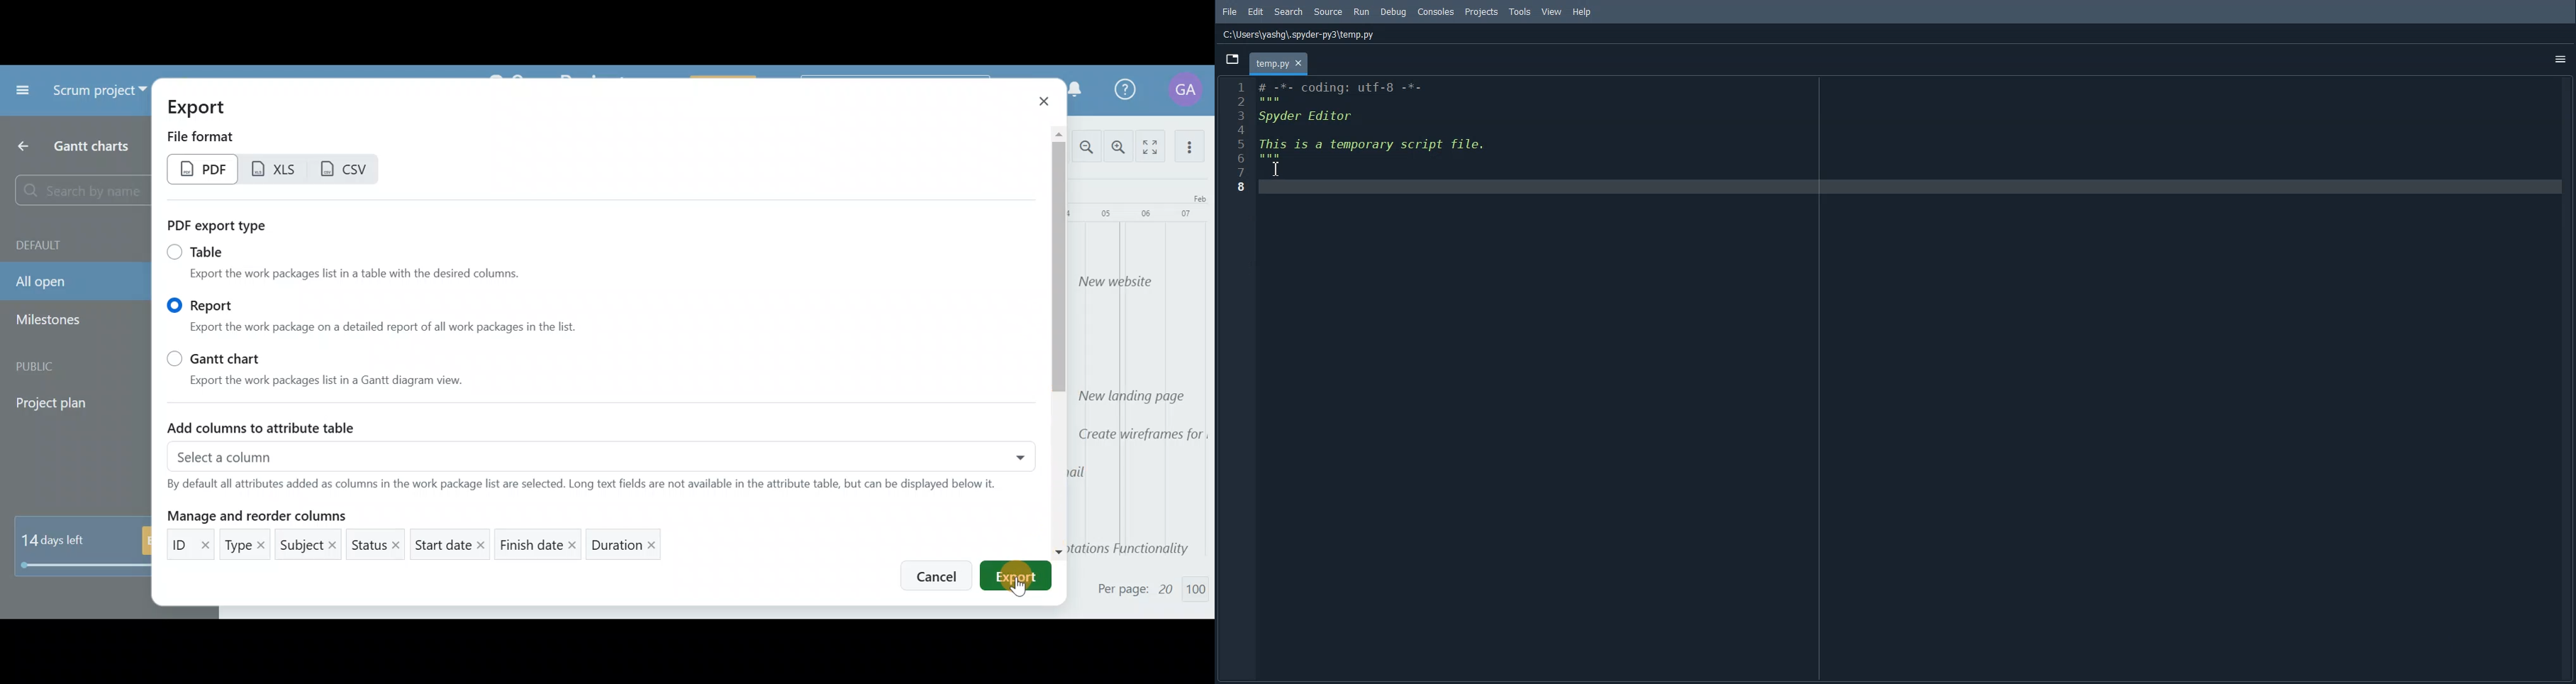 The image size is (2576, 700). Describe the element at coordinates (1256, 12) in the screenshot. I see `Edit` at that location.